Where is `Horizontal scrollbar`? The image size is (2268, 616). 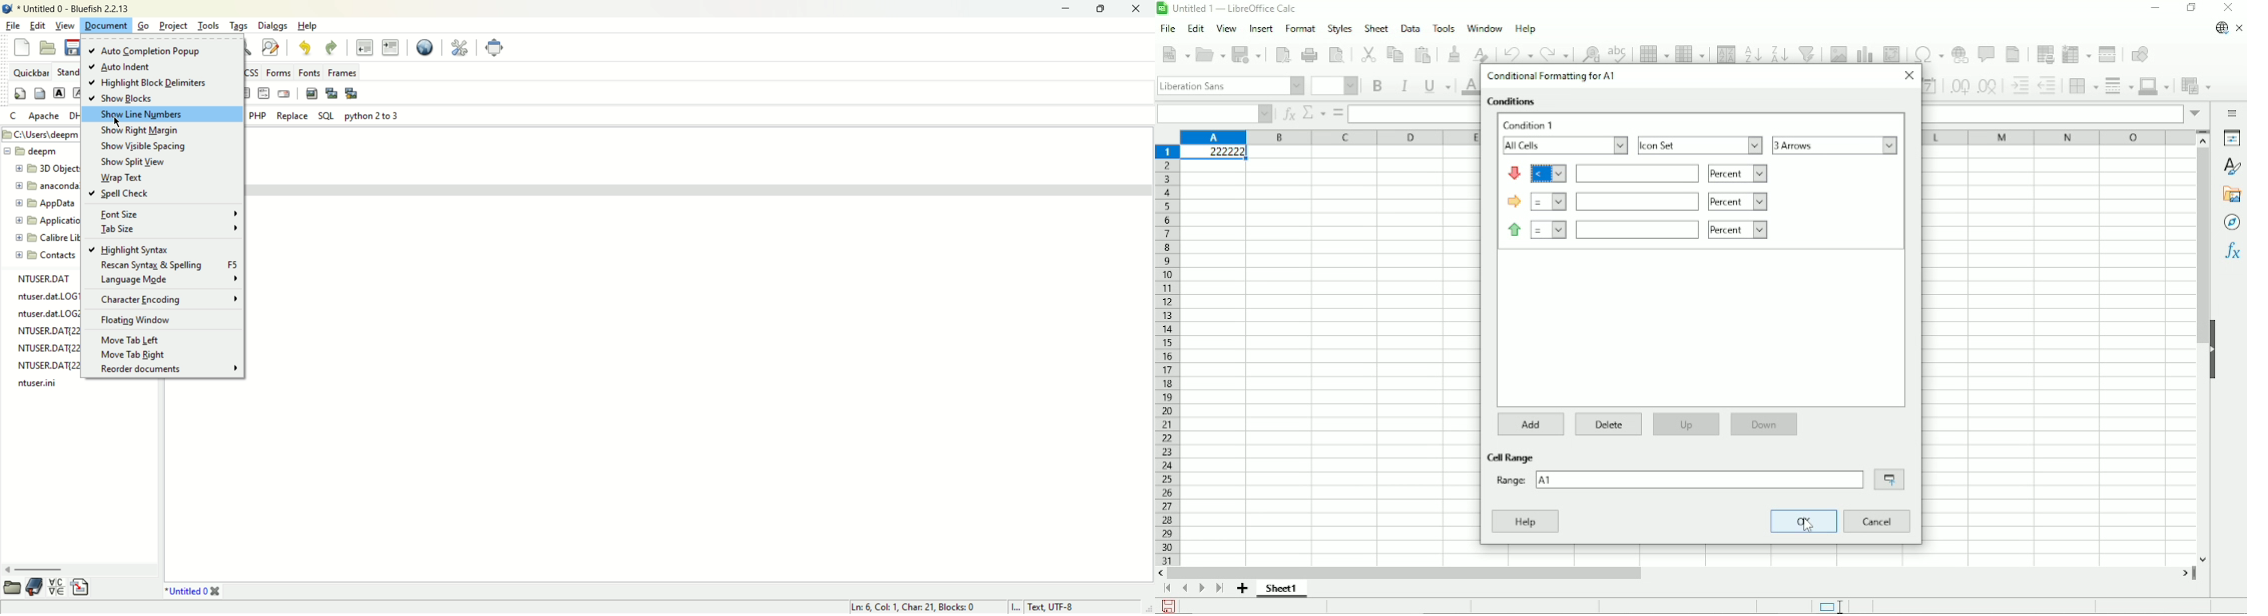 Horizontal scrollbar is located at coordinates (1409, 572).